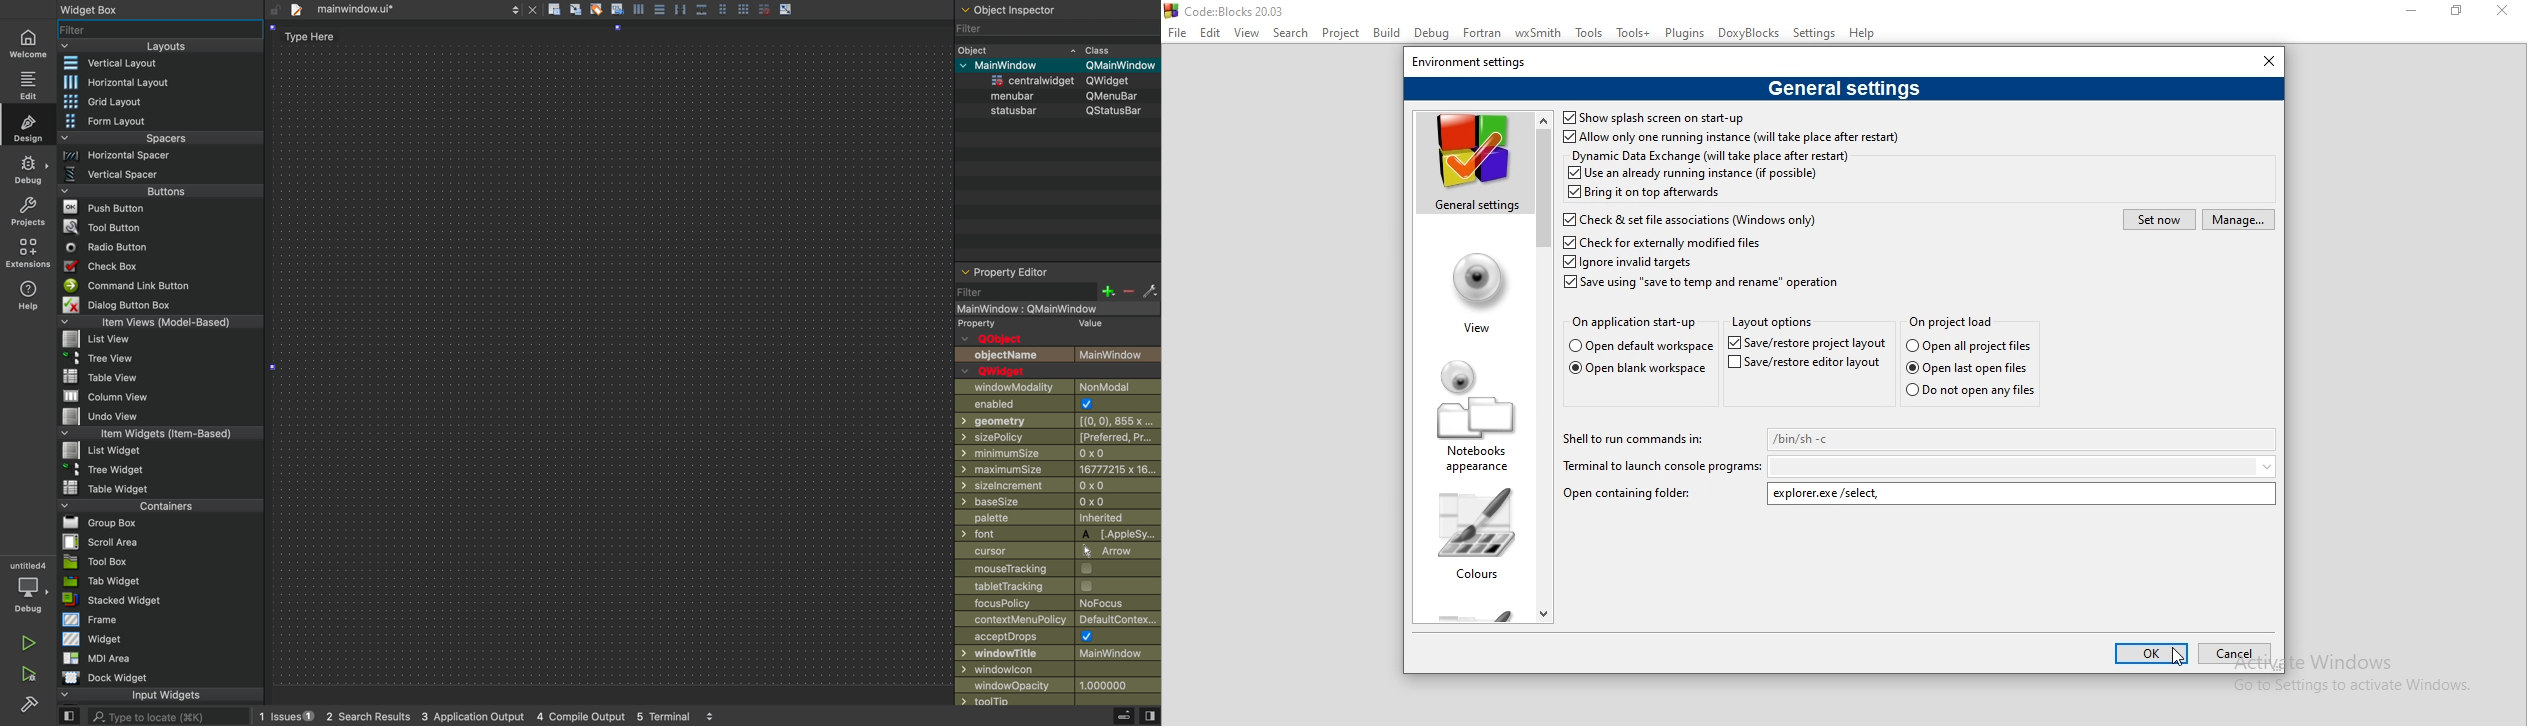 This screenshot has width=2548, height=728. Describe the element at coordinates (1637, 347) in the screenshot. I see `Open all project files` at that location.